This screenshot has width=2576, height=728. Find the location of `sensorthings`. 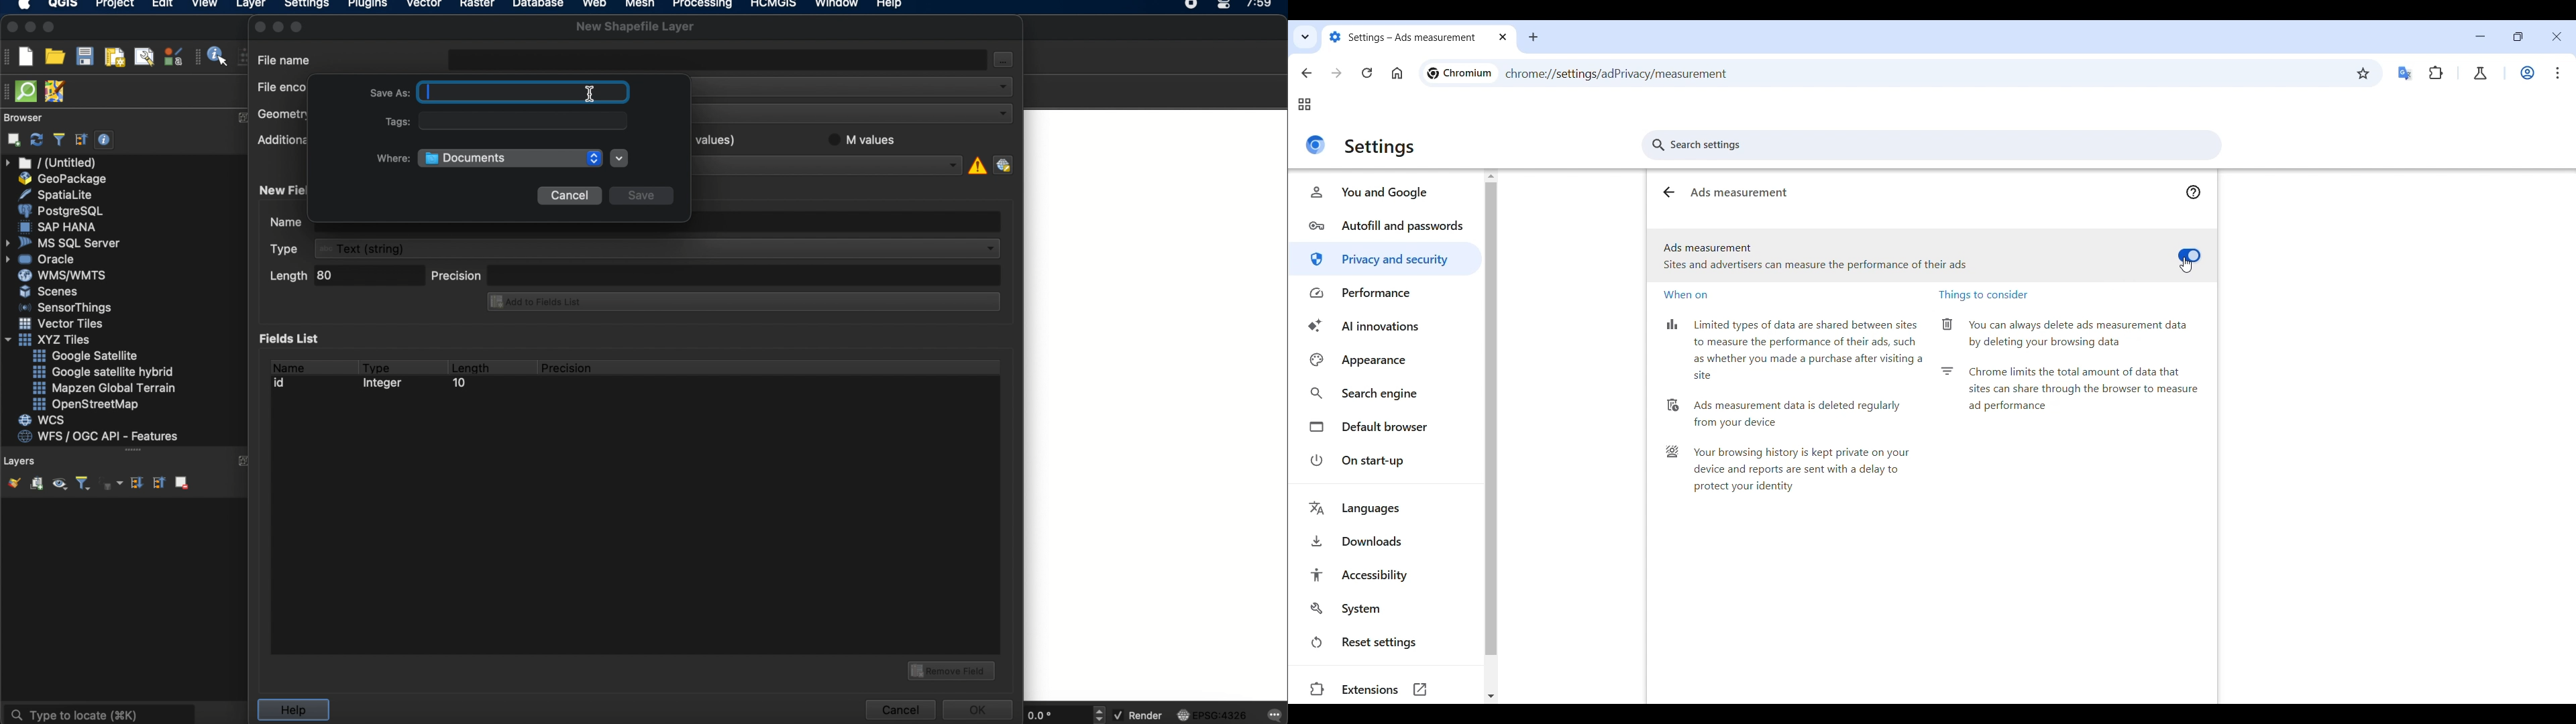

sensorthings is located at coordinates (66, 308).